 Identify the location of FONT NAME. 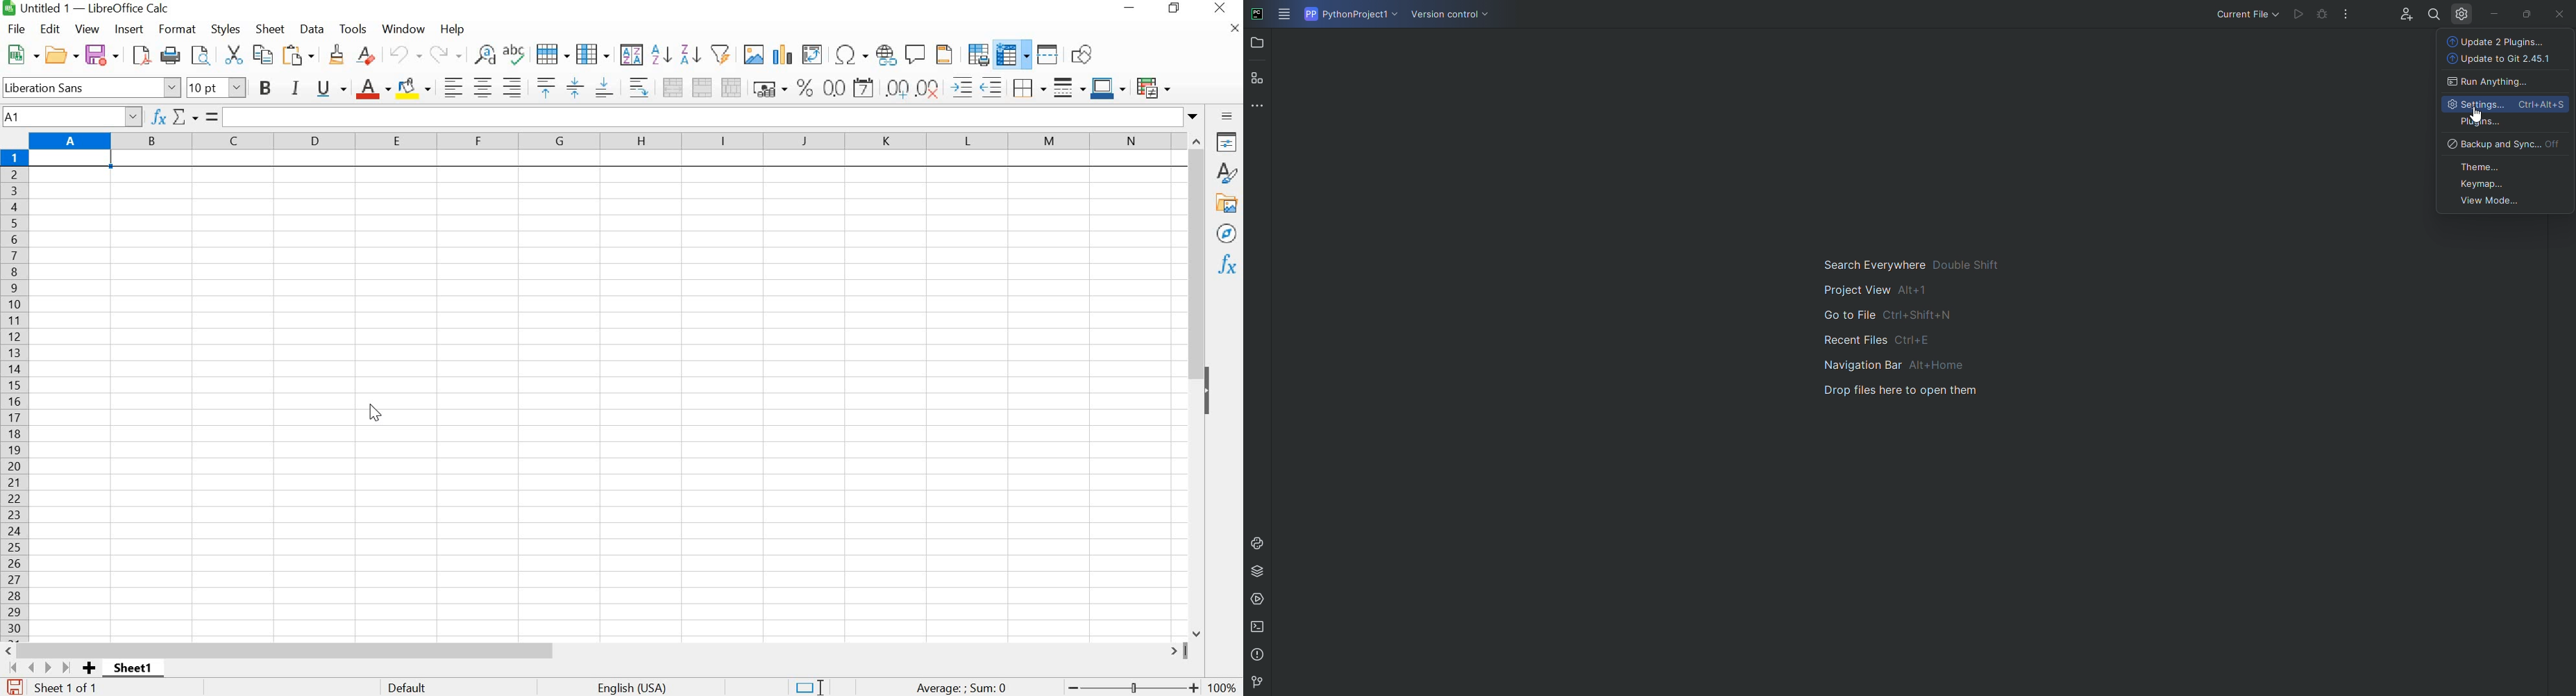
(91, 86).